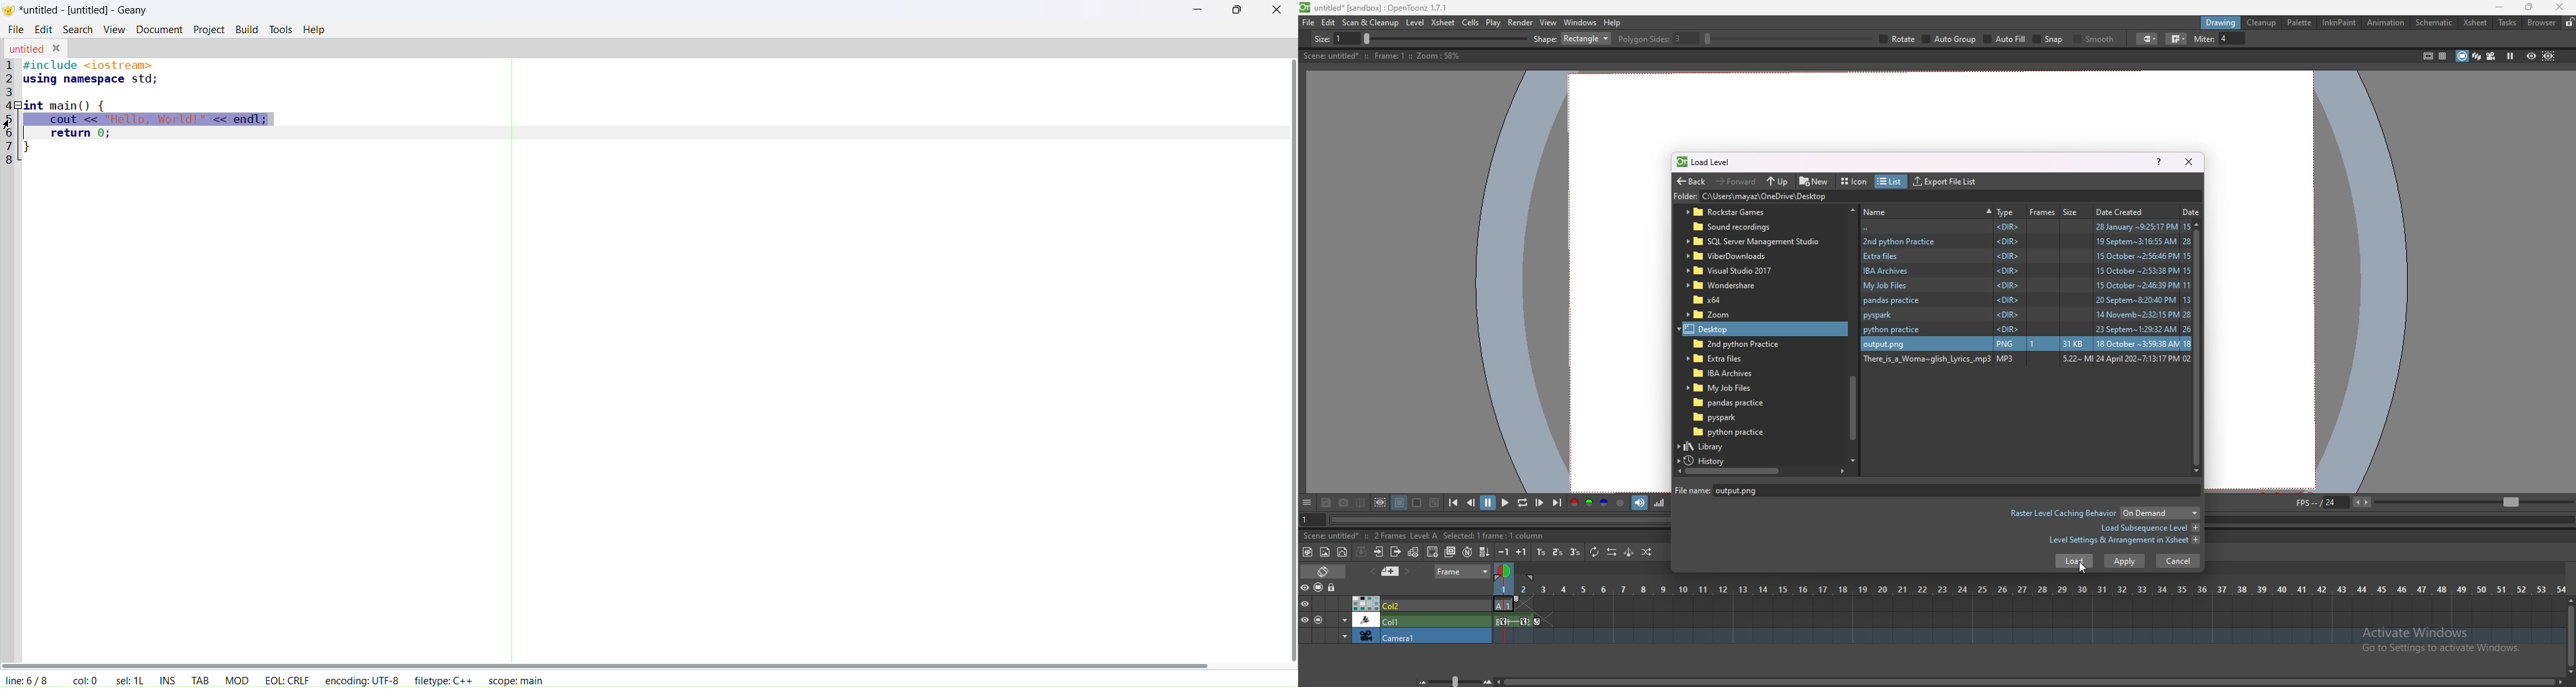 The width and height of the screenshot is (2576, 700). What do you see at coordinates (1452, 681) in the screenshot?
I see `zoom` at bounding box center [1452, 681].